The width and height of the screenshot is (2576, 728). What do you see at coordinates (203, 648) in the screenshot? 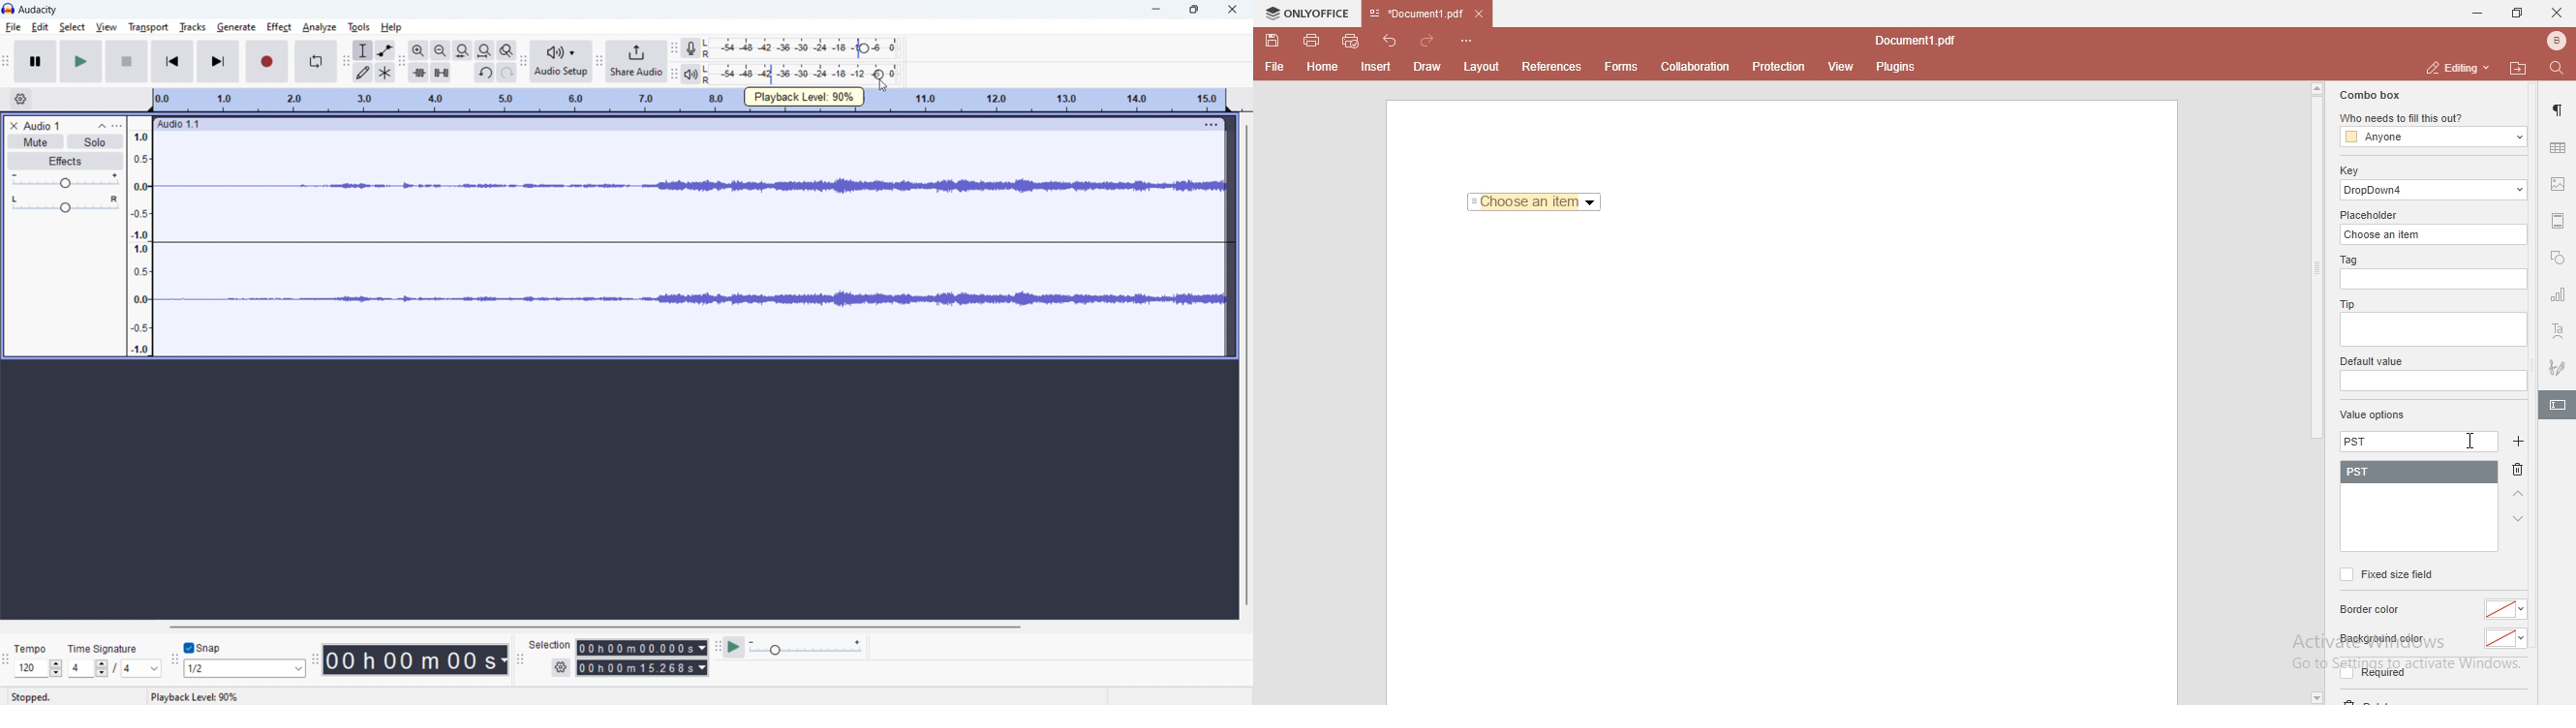
I see `toggle snap` at bounding box center [203, 648].